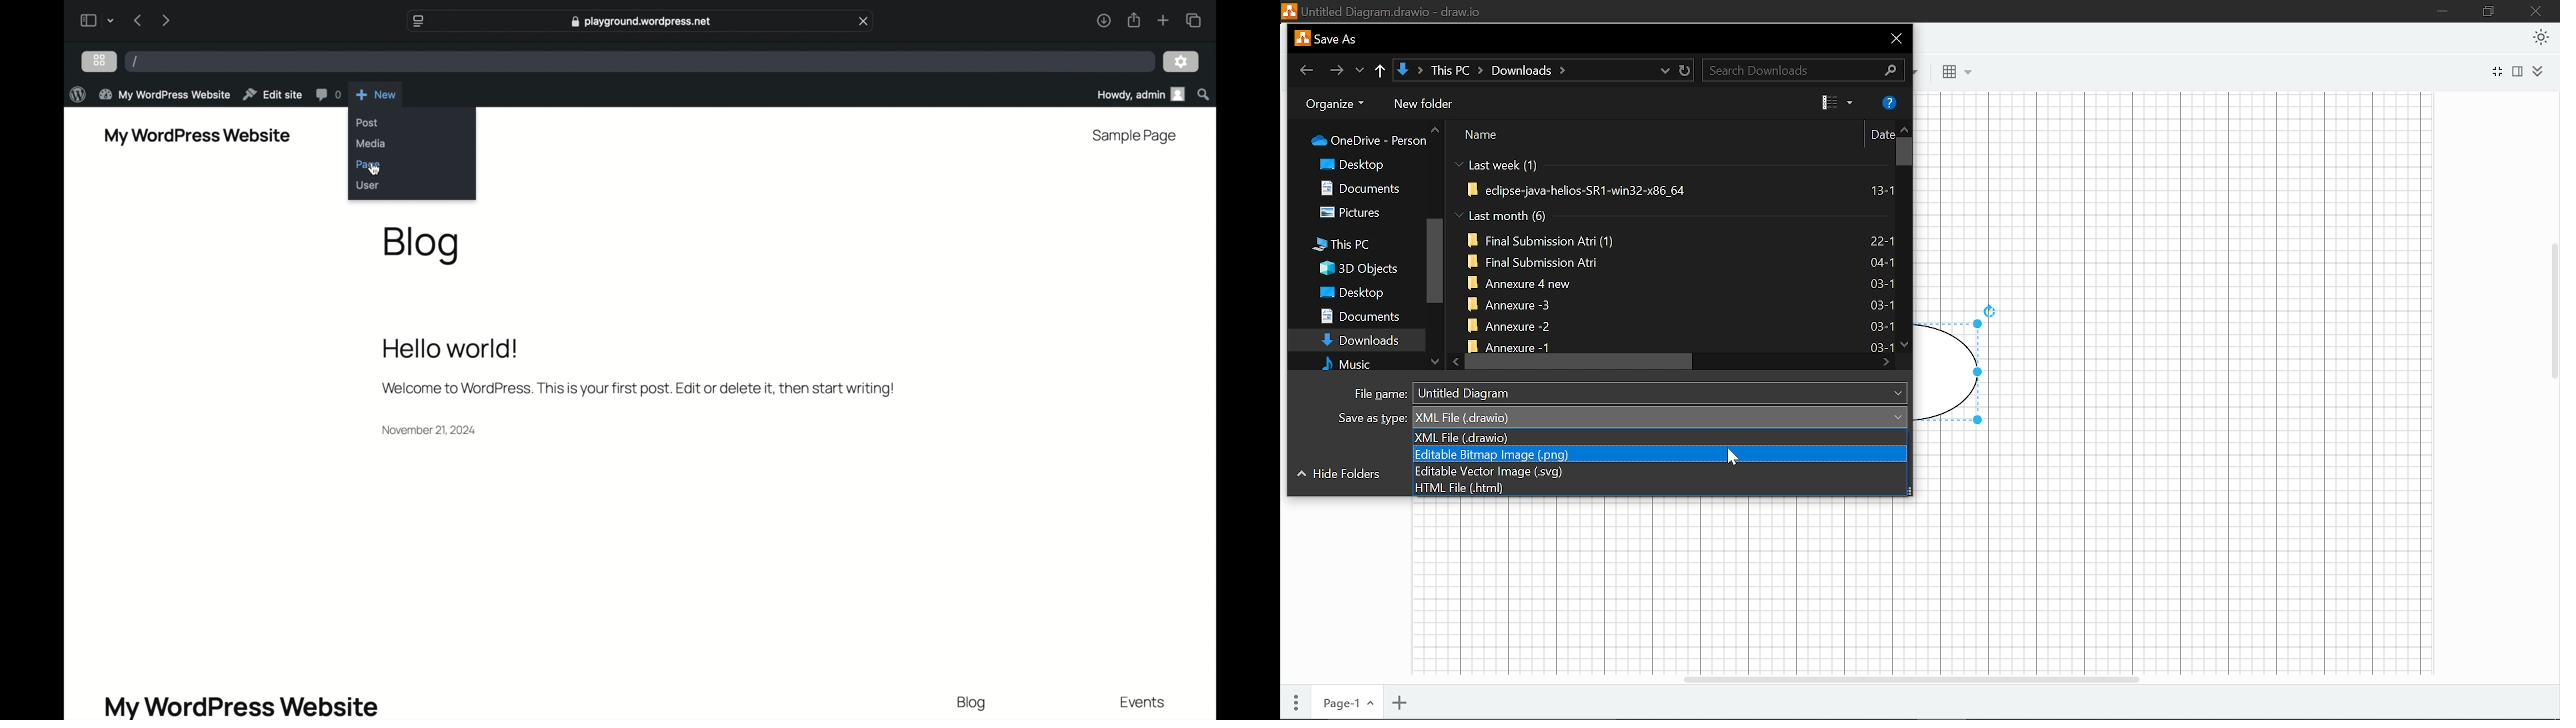  I want to click on previous page, so click(137, 20).